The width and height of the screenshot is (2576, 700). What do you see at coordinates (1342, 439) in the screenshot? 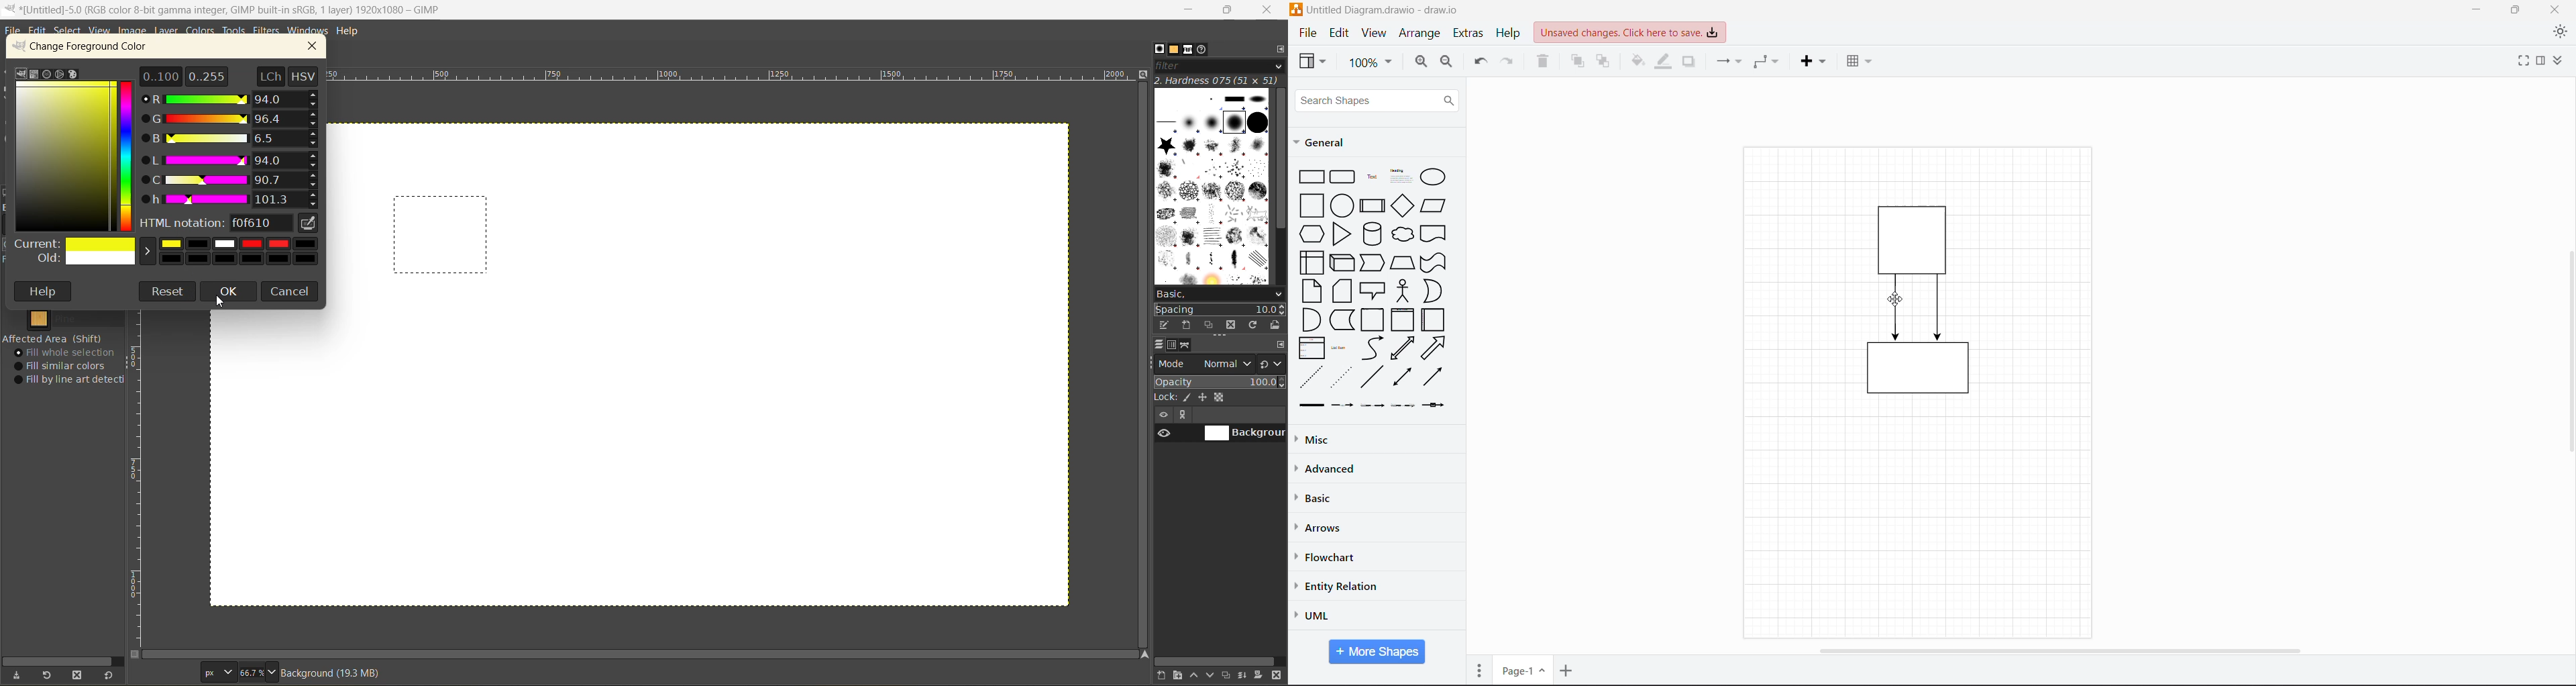
I see `Misc` at bounding box center [1342, 439].